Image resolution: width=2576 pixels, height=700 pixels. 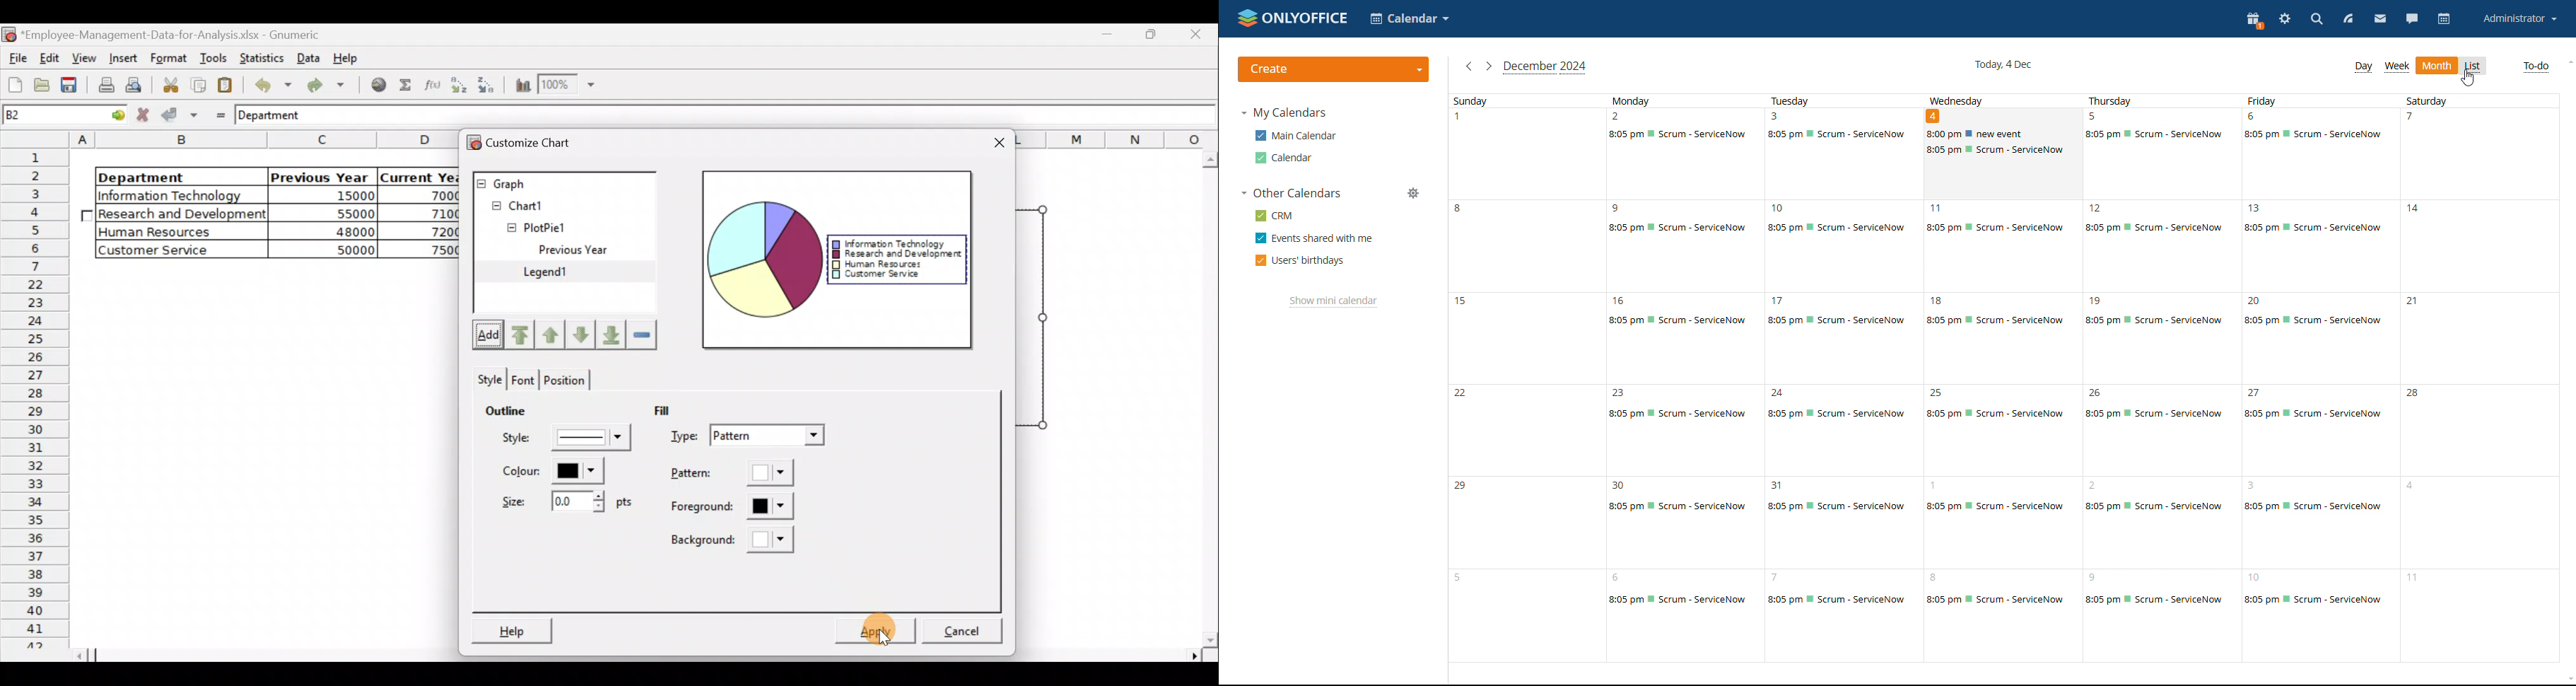 What do you see at coordinates (271, 84) in the screenshot?
I see `Undo last action` at bounding box center [271, 84].